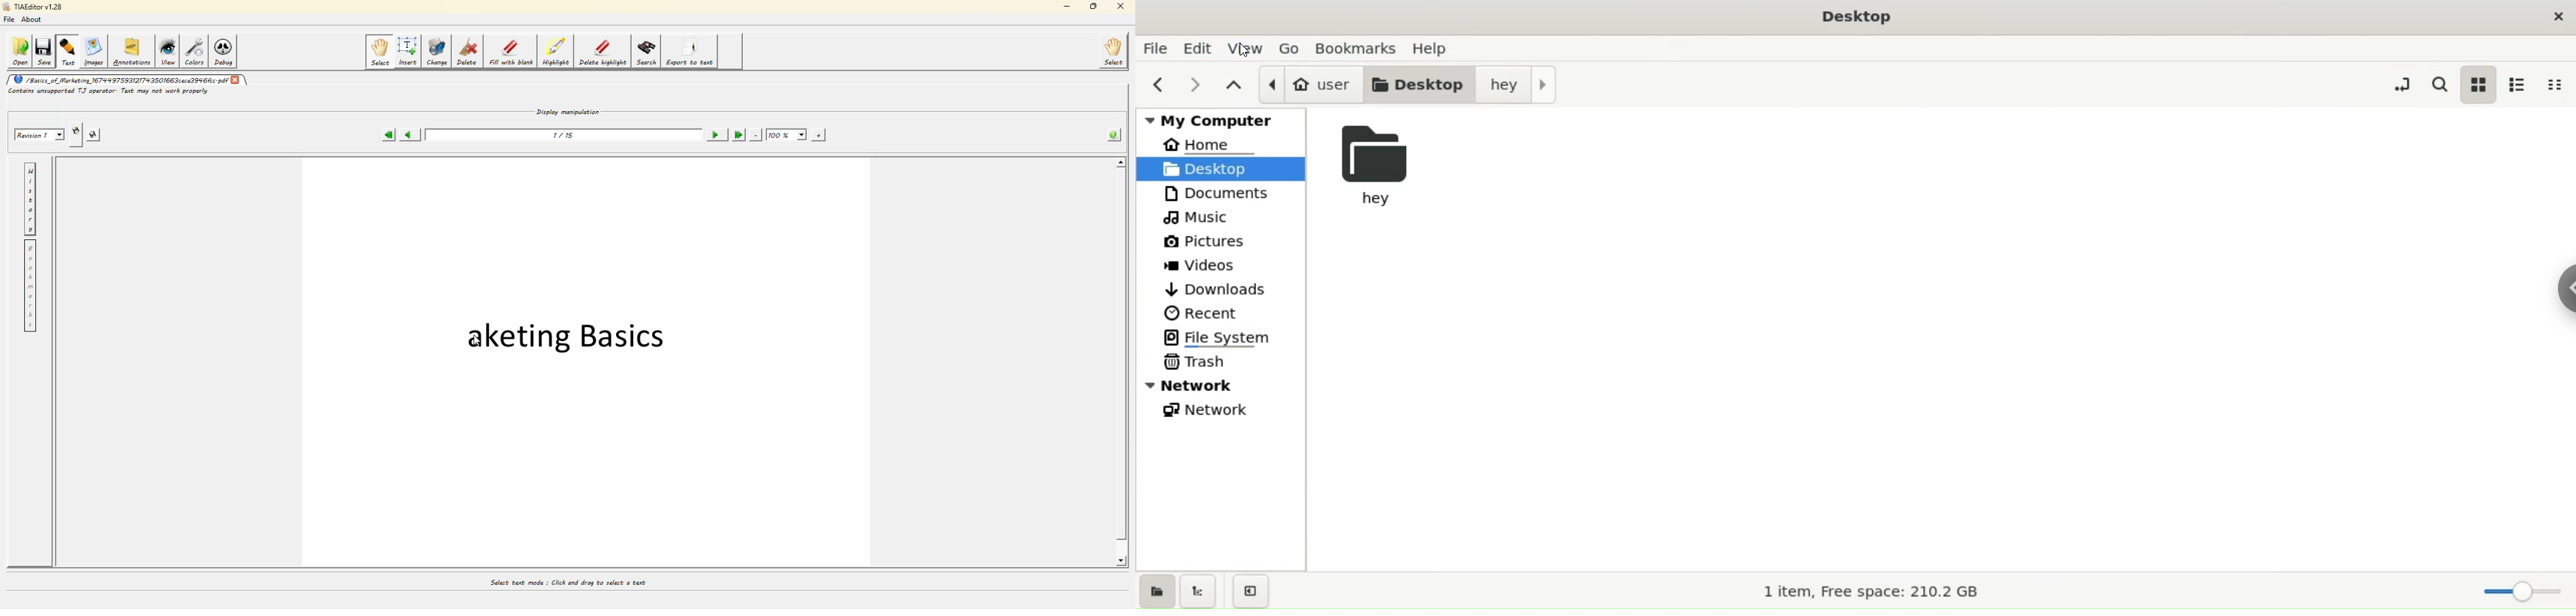 This screenshot has height=616, width=2576. I want to click on close, so click(2555, 14).